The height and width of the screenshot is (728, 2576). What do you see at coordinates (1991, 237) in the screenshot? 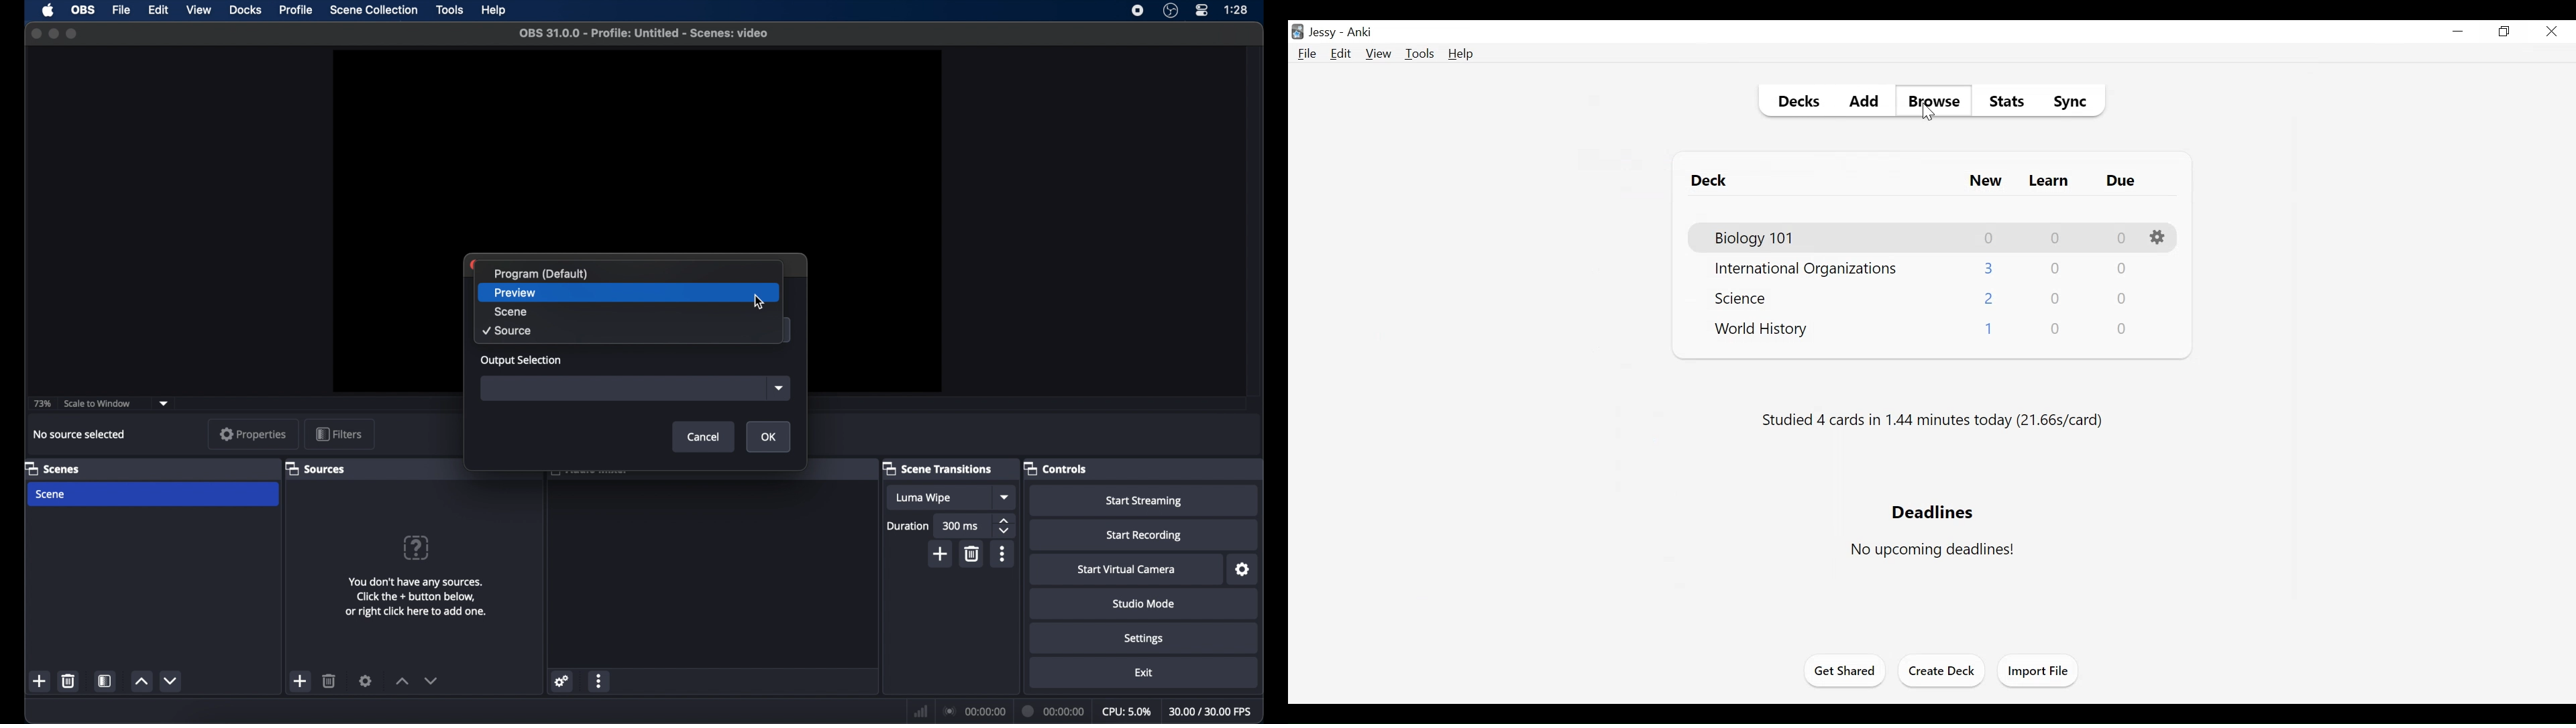
I see `New Cards Count` at bounding box center [1991, 237].